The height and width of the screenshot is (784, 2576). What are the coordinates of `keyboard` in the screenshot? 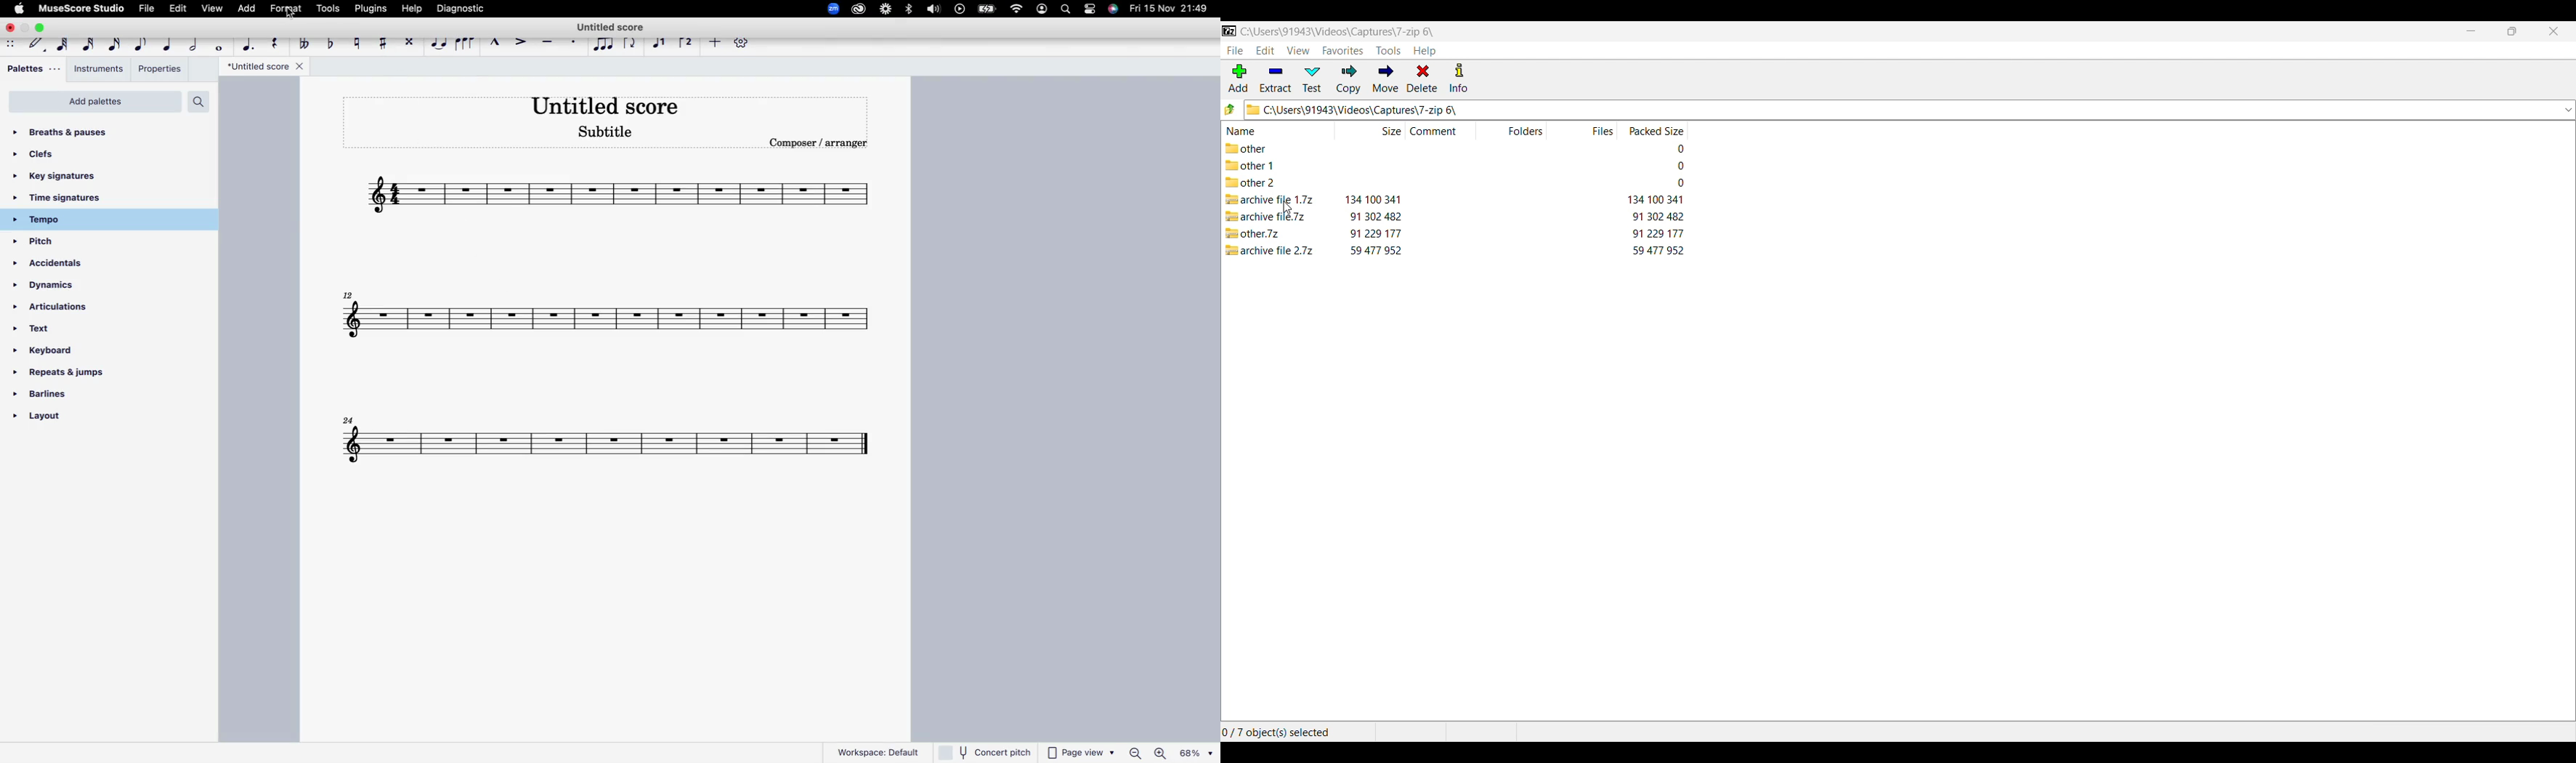 It's located at (59, 352).